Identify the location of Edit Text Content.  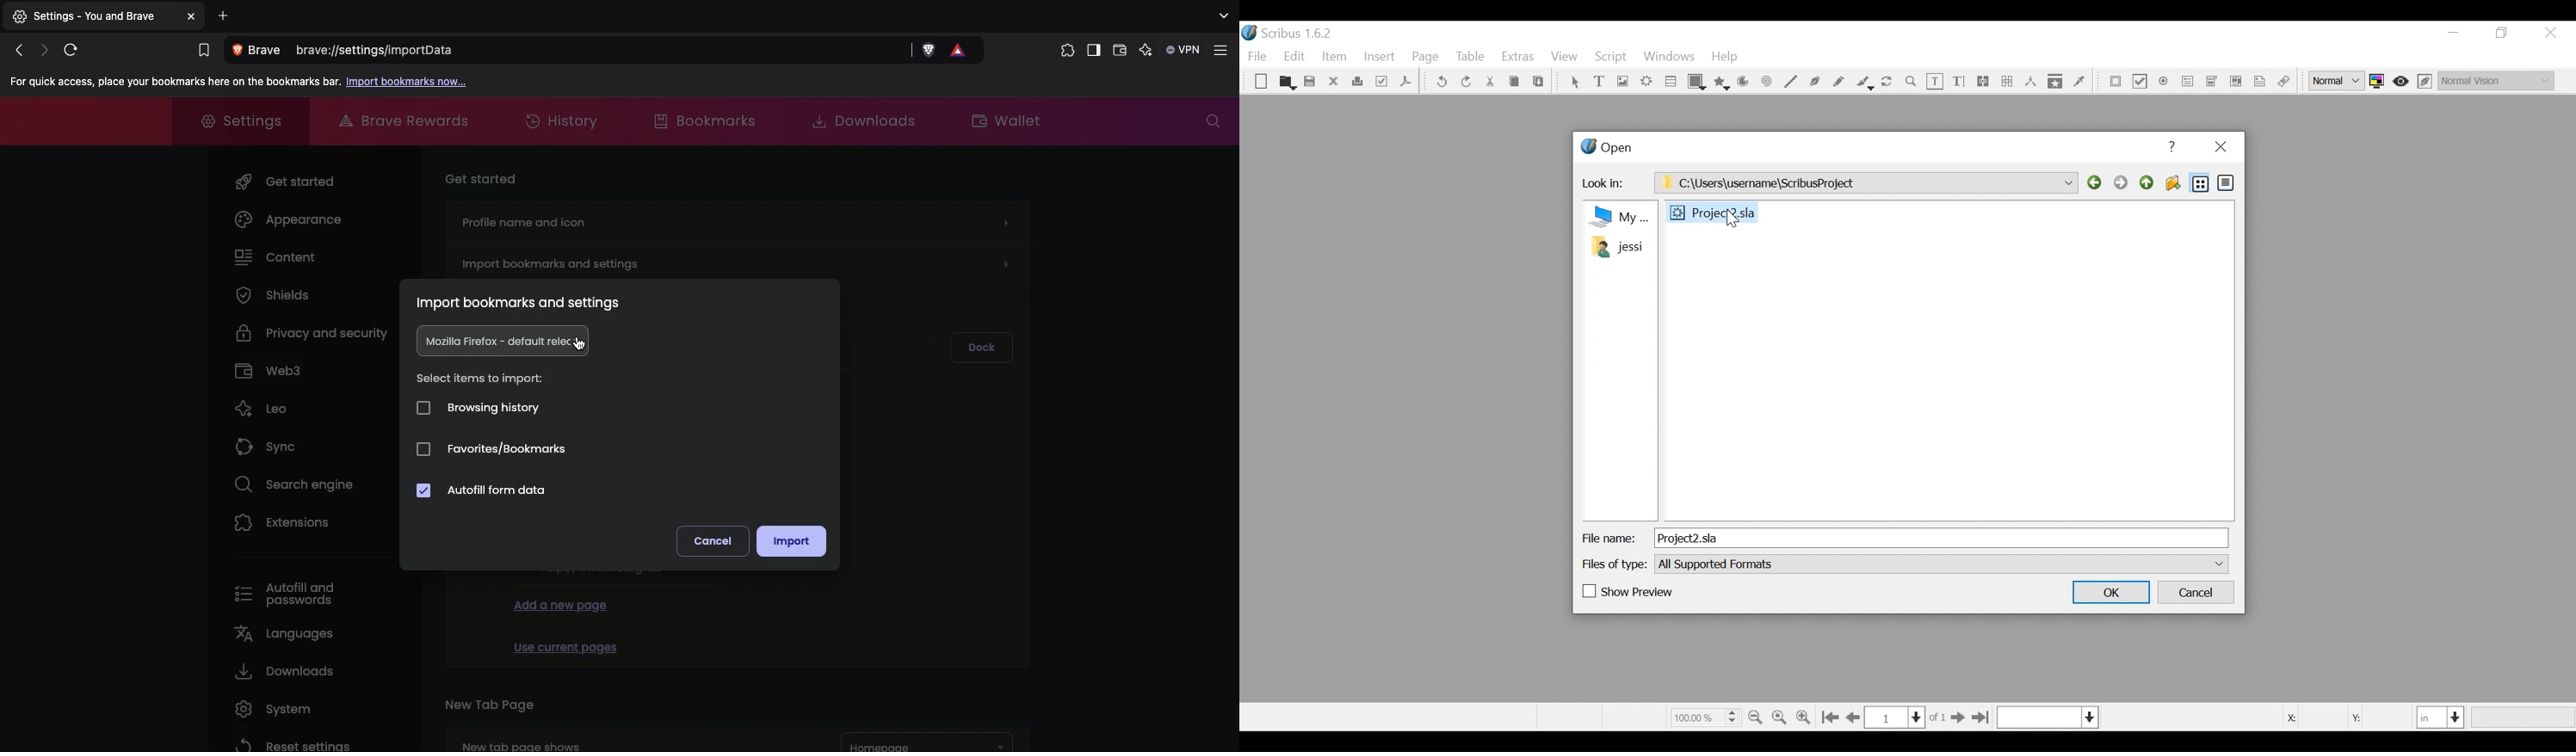
(1936, 81).